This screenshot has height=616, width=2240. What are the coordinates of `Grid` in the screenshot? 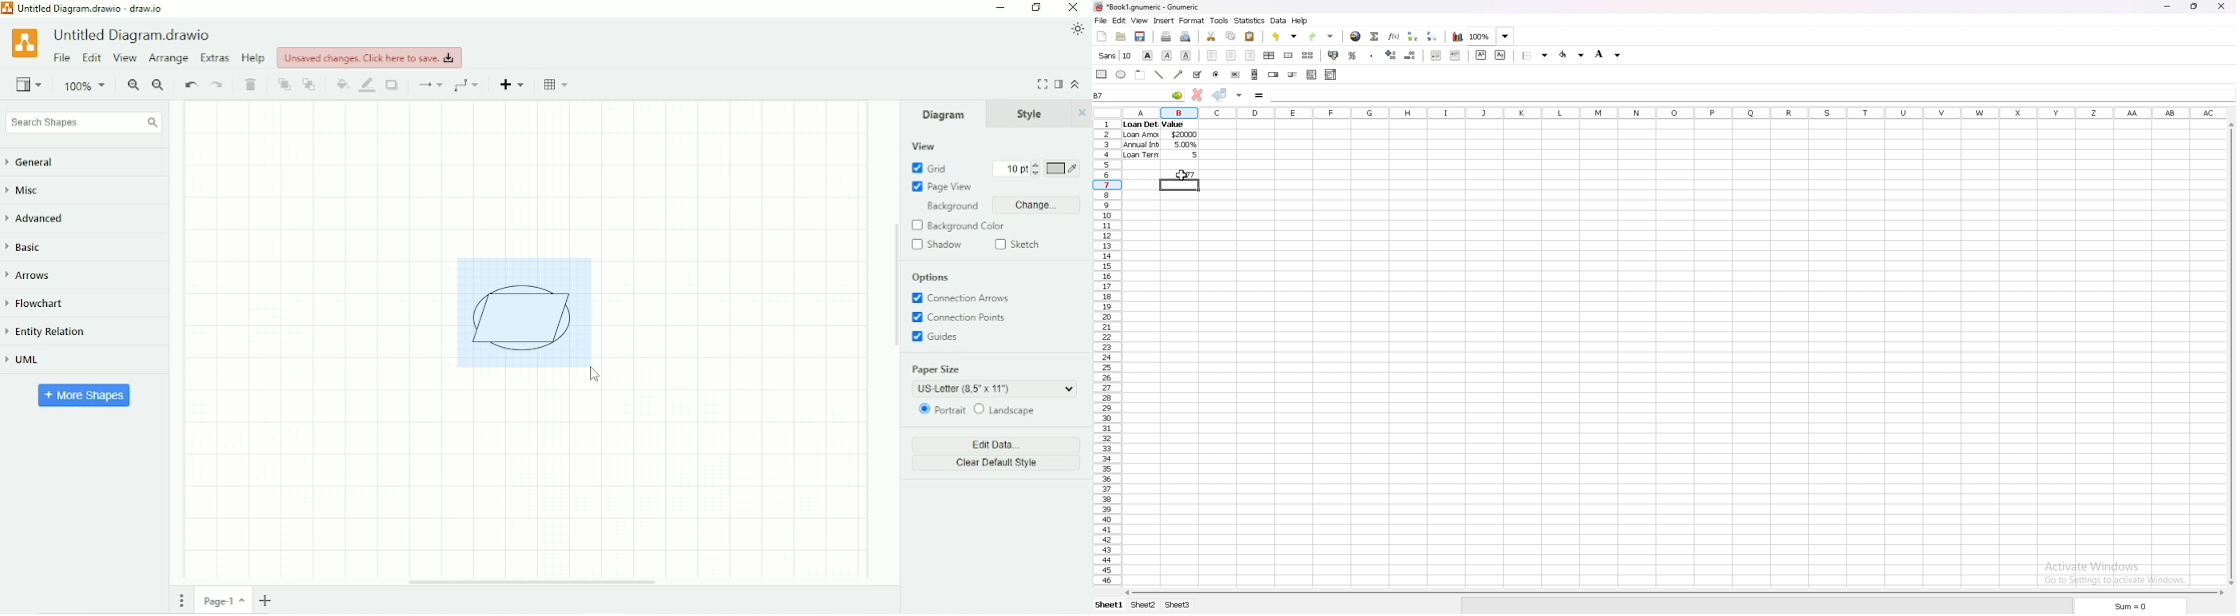 It's located at (929, 168).